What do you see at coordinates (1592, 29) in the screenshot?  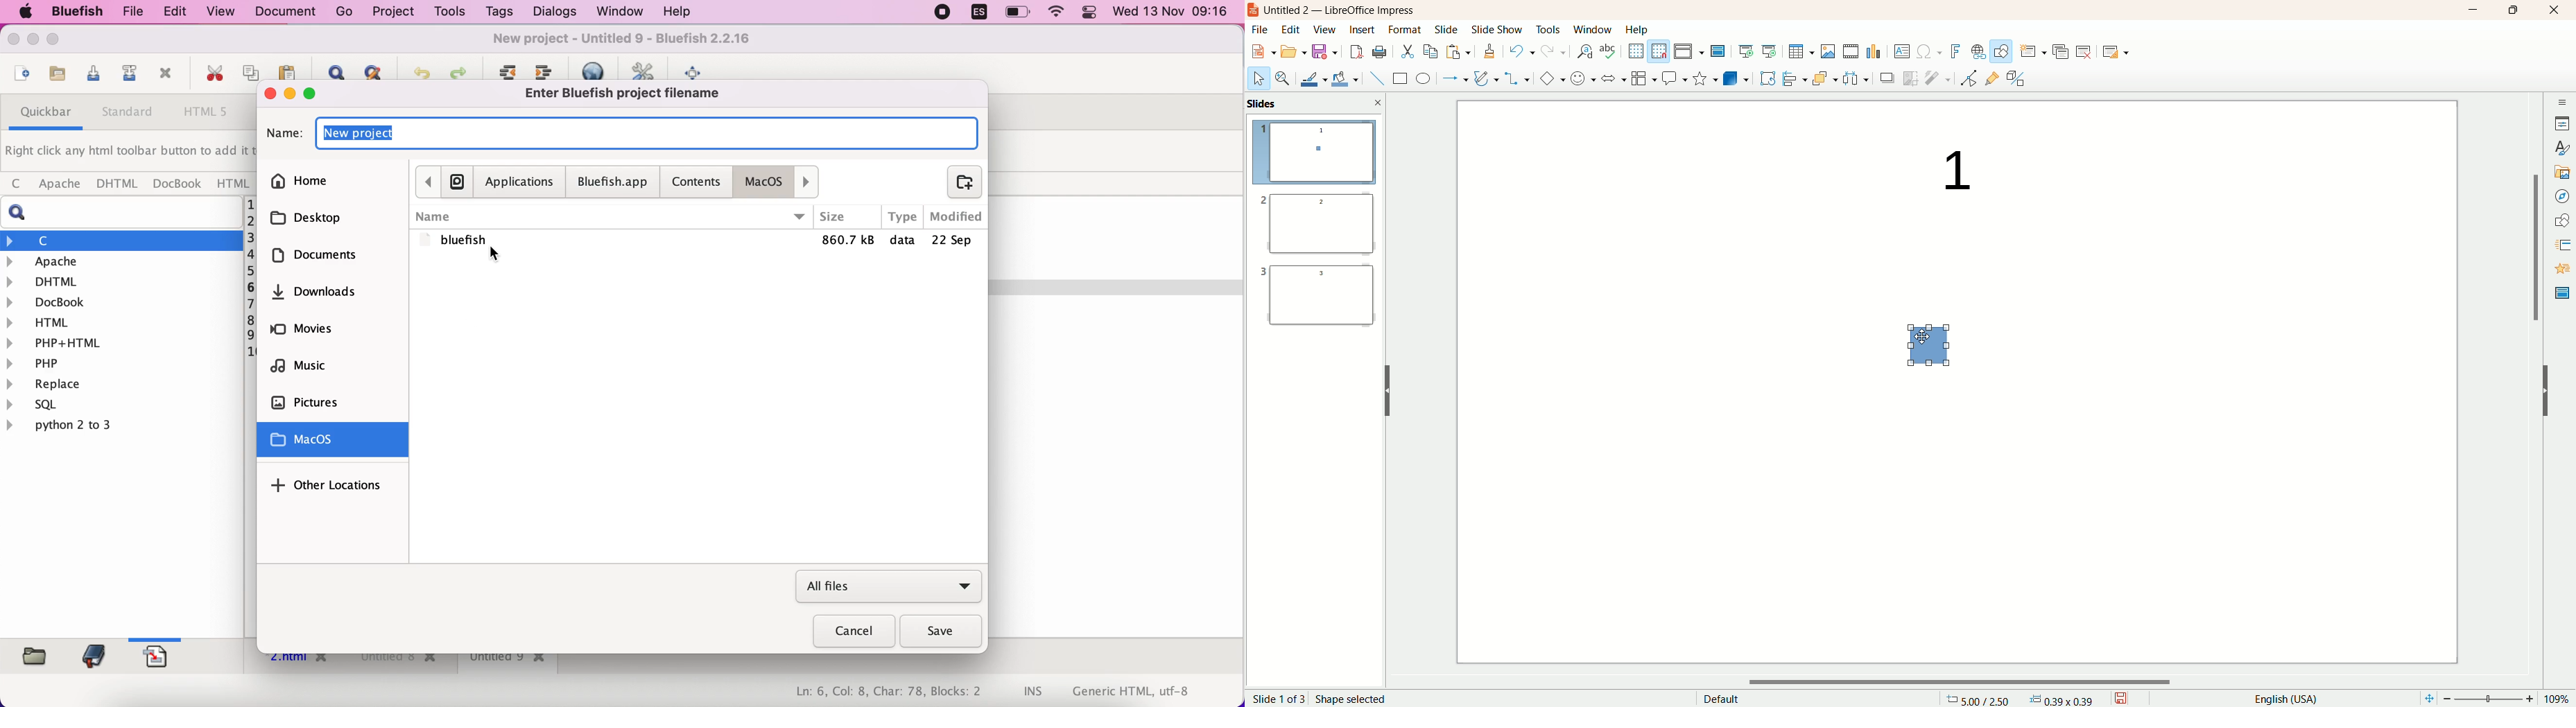 I see `window` at bounding box center [1592, 29].